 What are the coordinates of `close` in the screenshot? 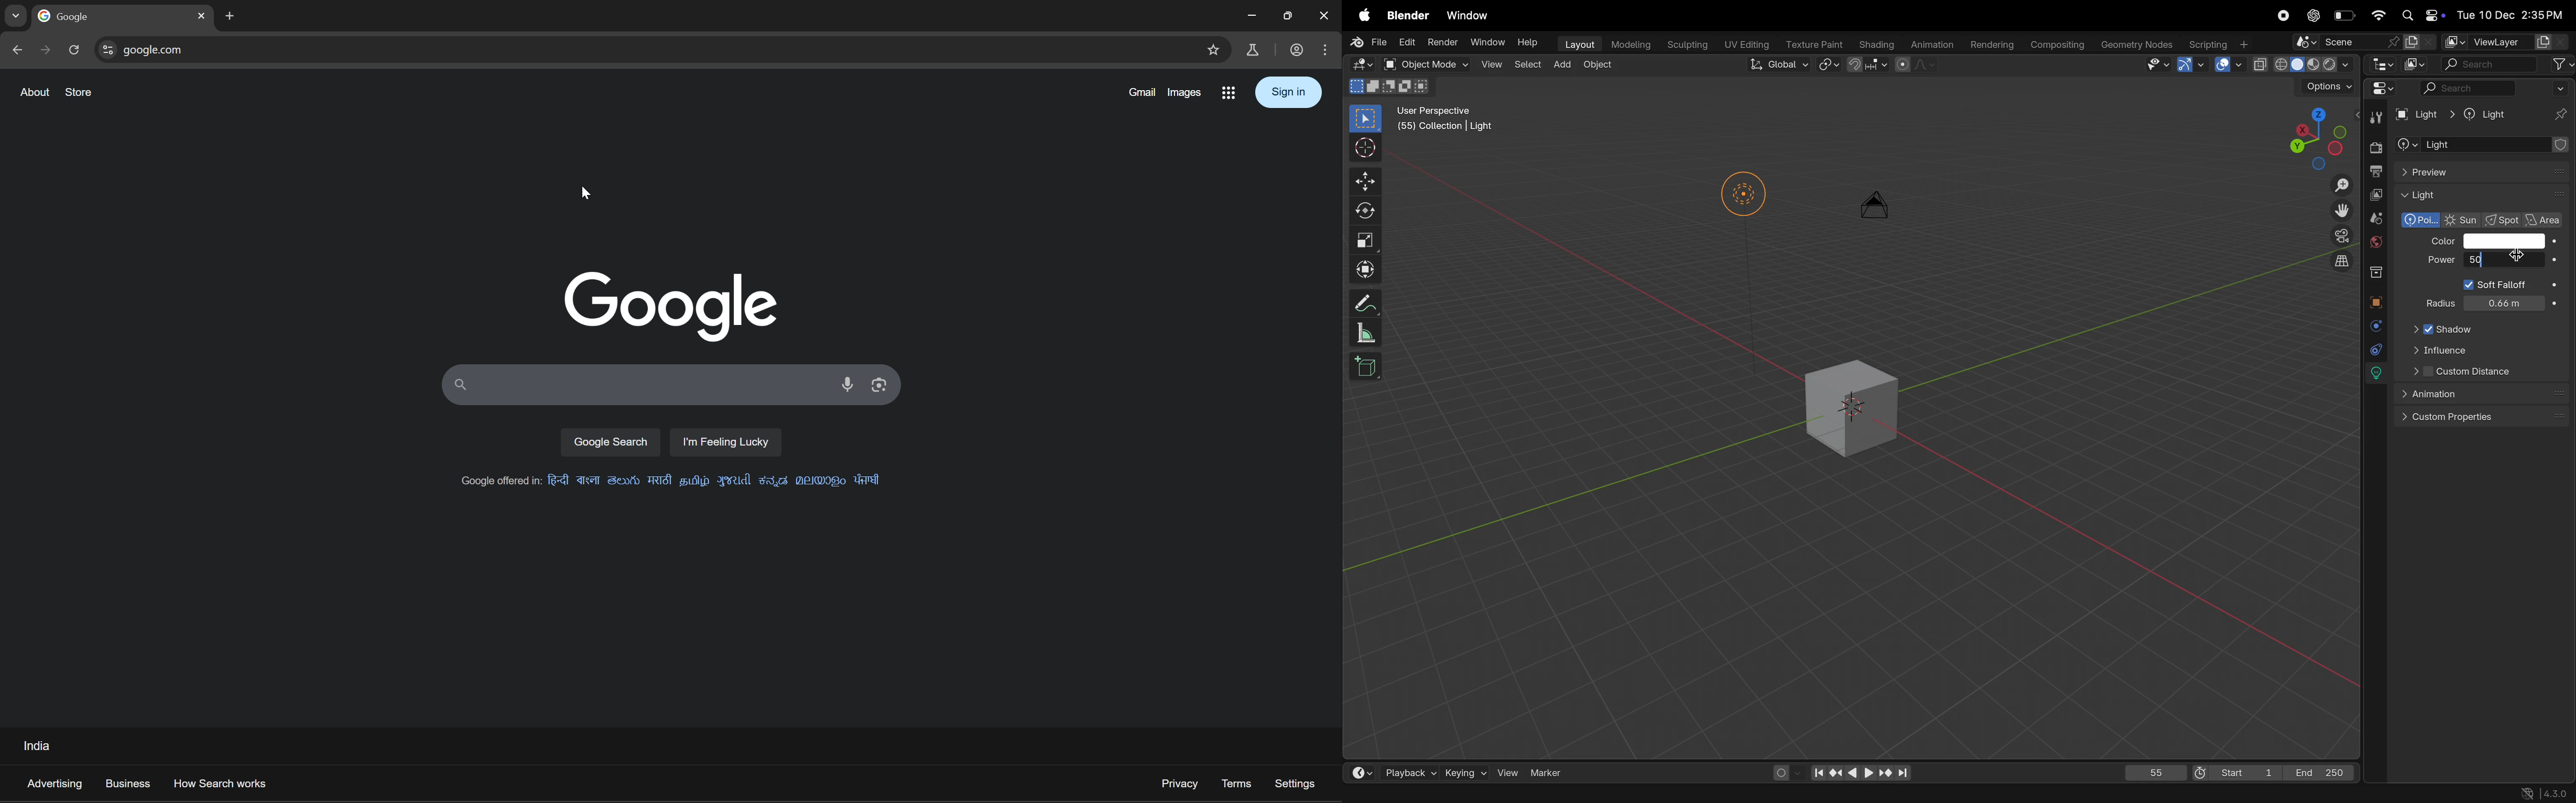 It's located at (200, 16).